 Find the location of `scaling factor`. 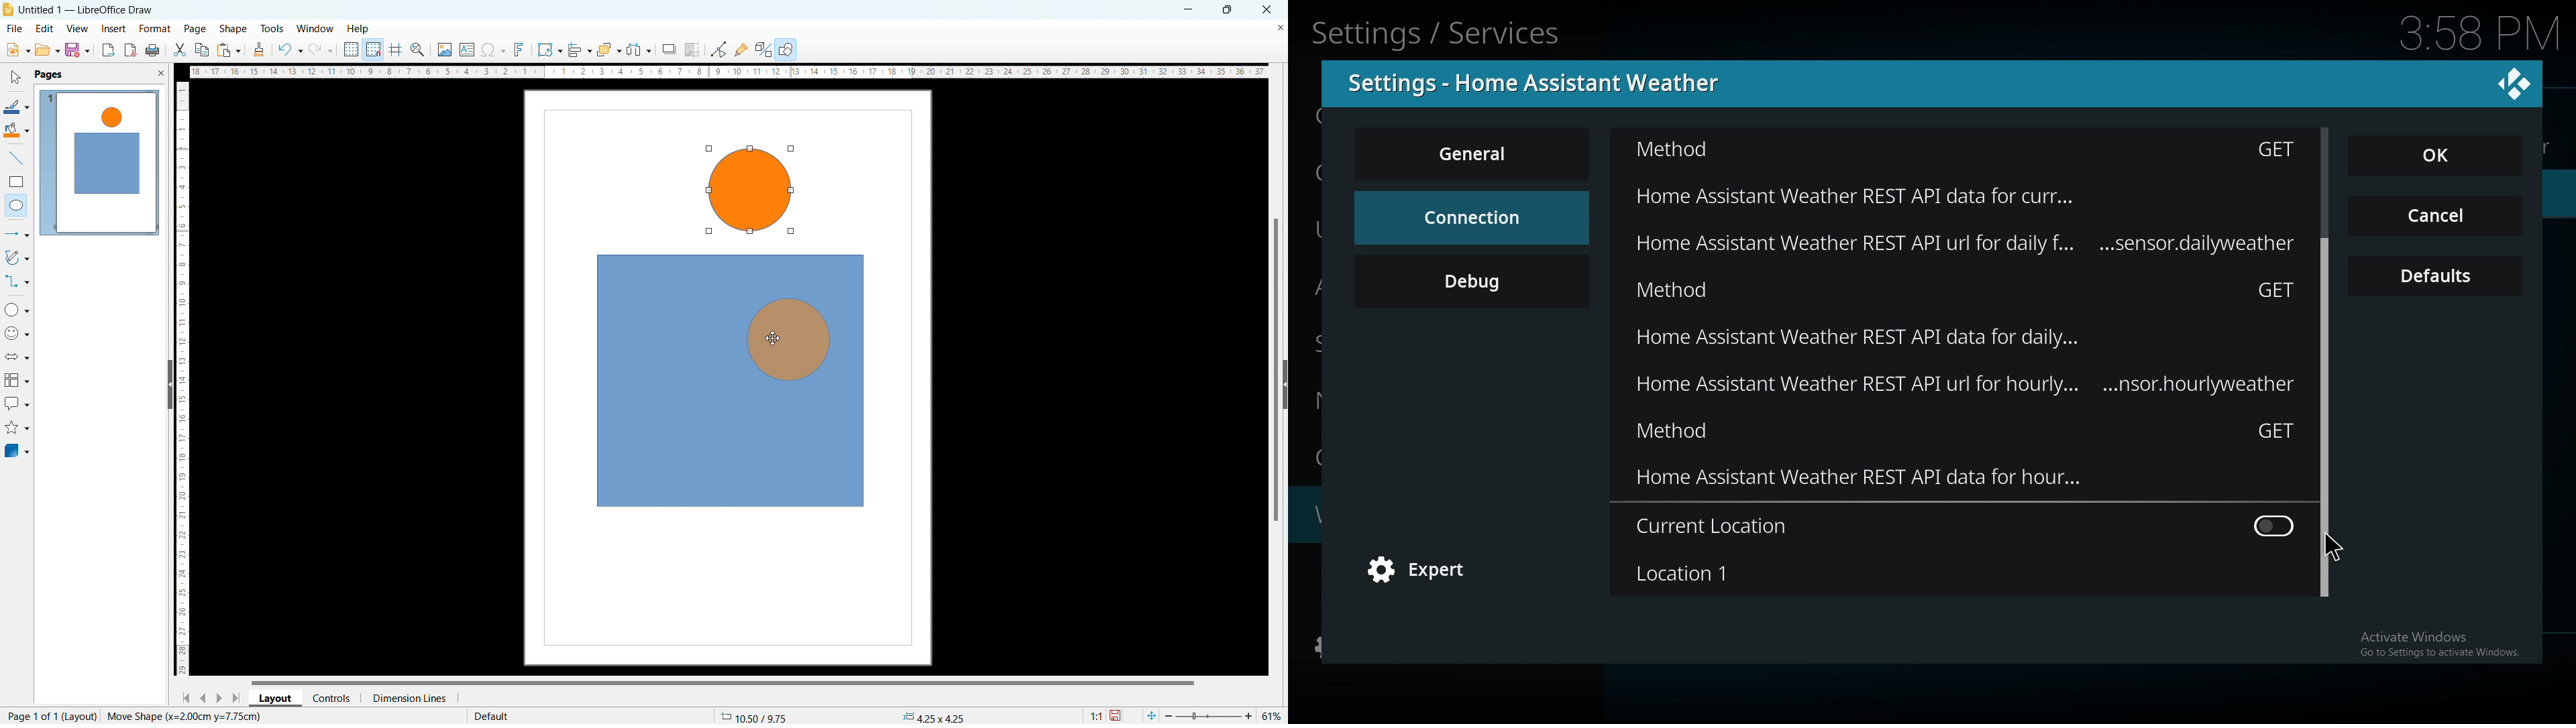

scaling factor is located at coordinates (1094, 714).